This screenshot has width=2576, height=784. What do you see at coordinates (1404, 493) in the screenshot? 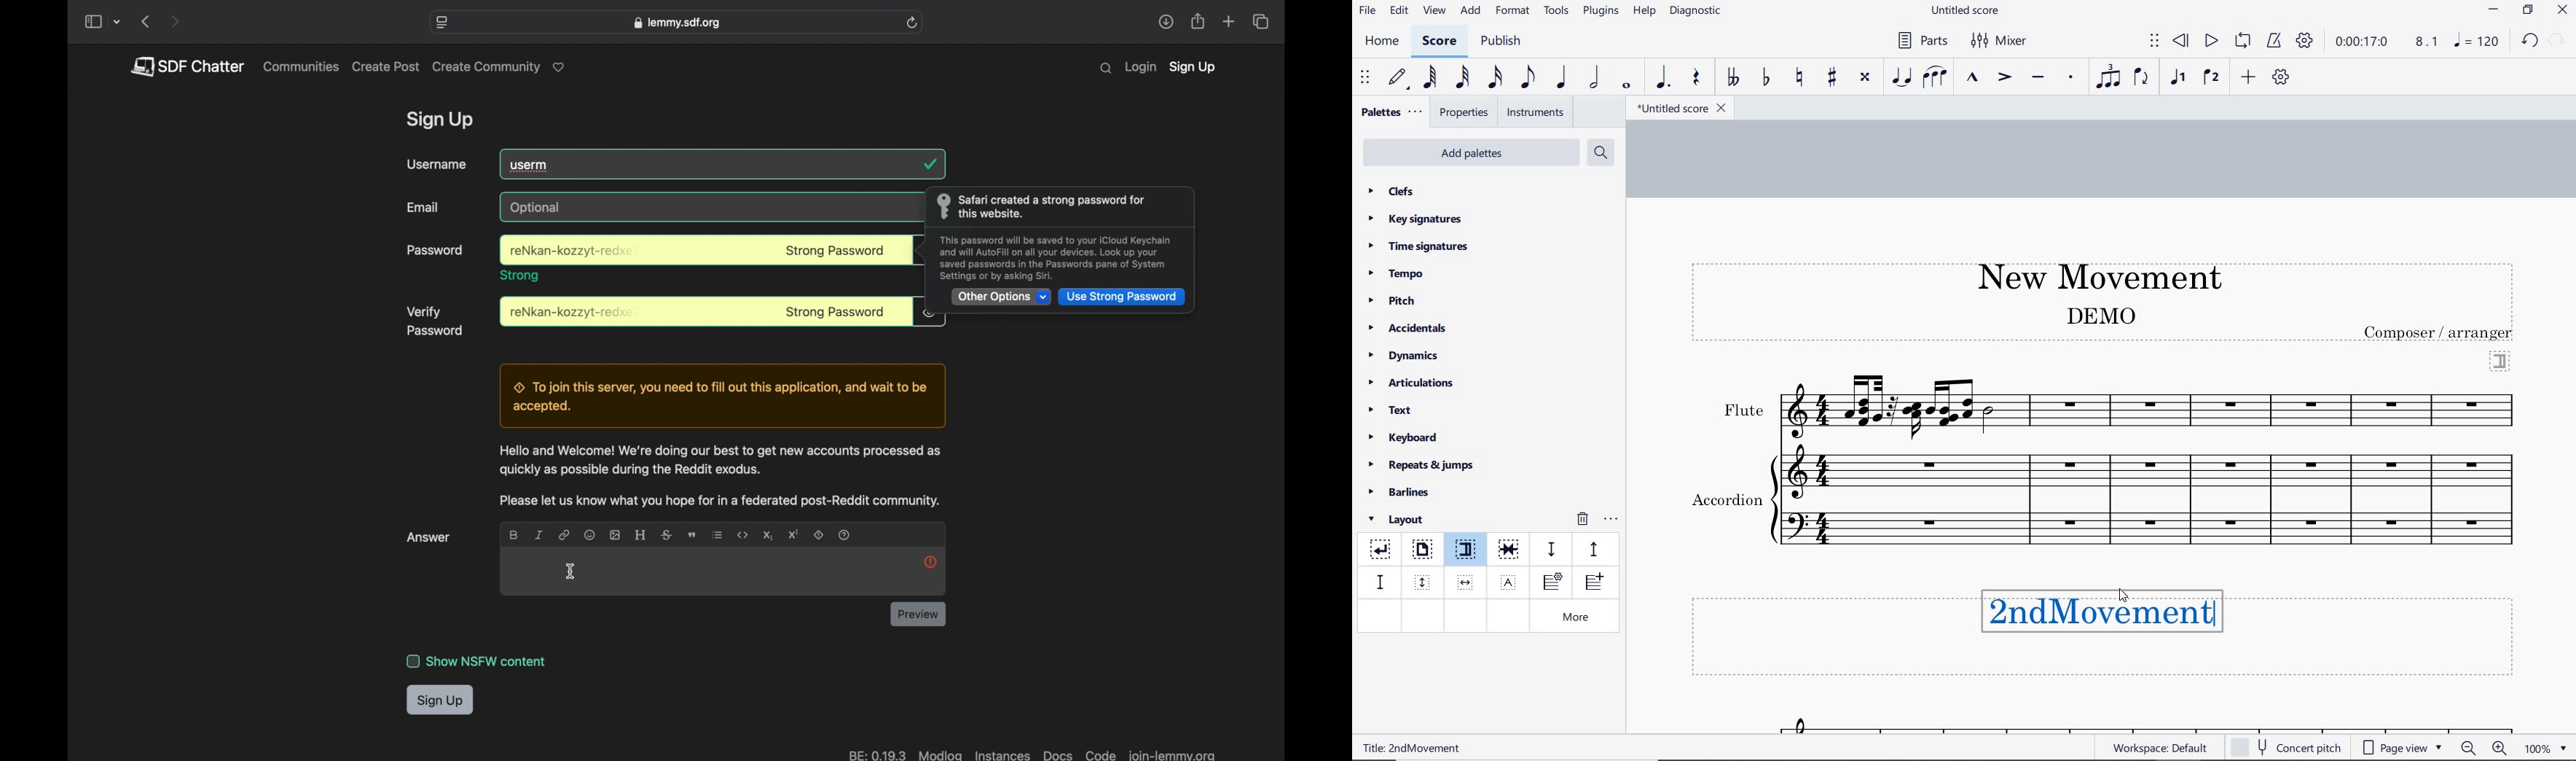
I see `barlines` at bounding box center [1404, 493].